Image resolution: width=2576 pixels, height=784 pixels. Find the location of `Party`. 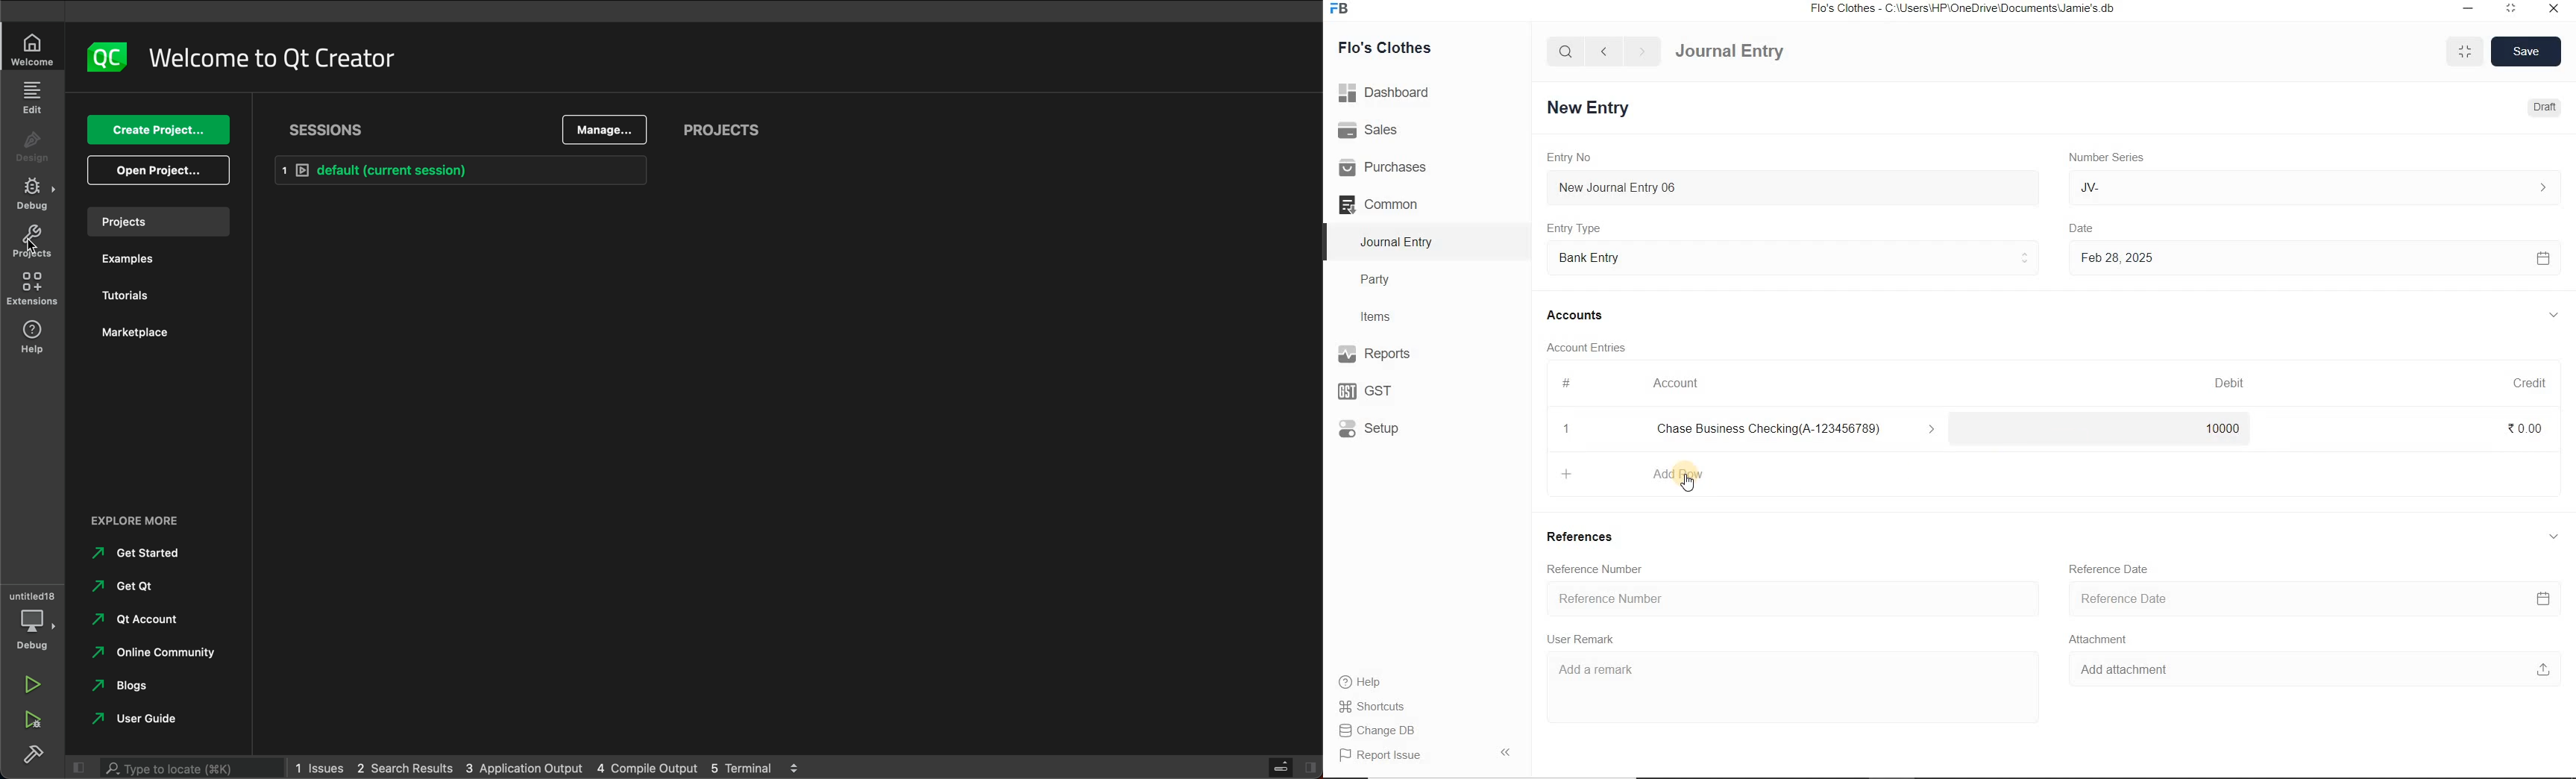

Party is located at coordinates (1386, 280).